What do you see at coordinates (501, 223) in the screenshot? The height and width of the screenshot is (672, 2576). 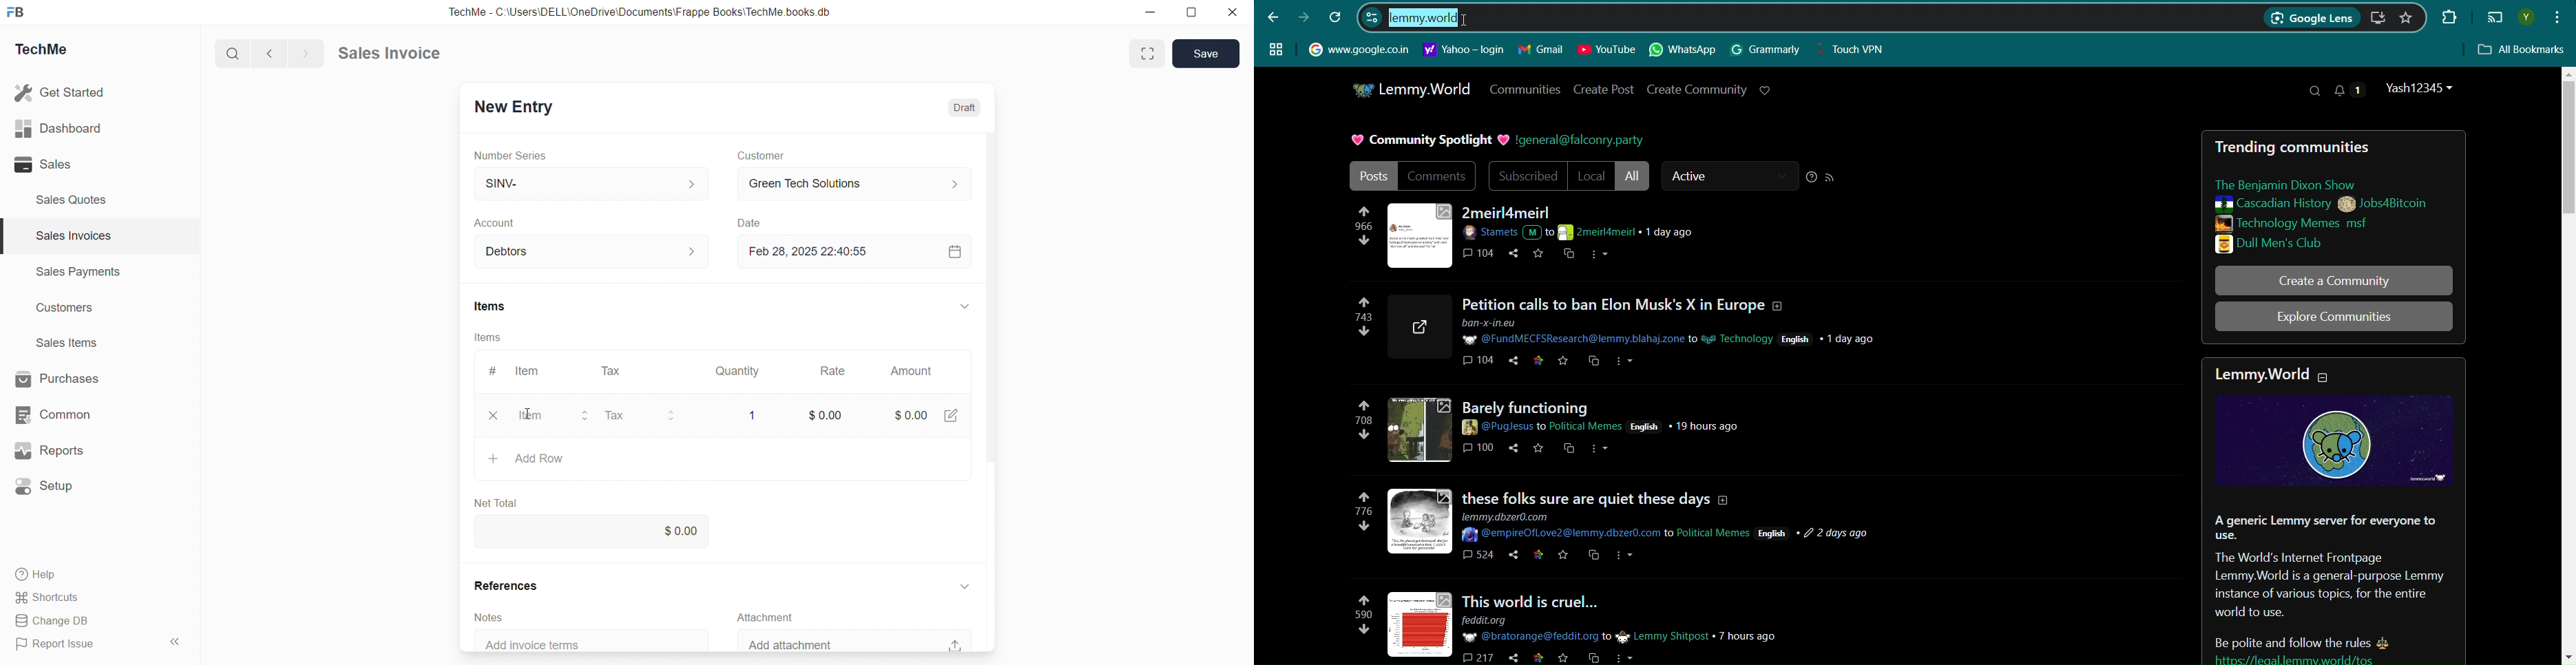 I see `Account` at bounding box center [501, 223].